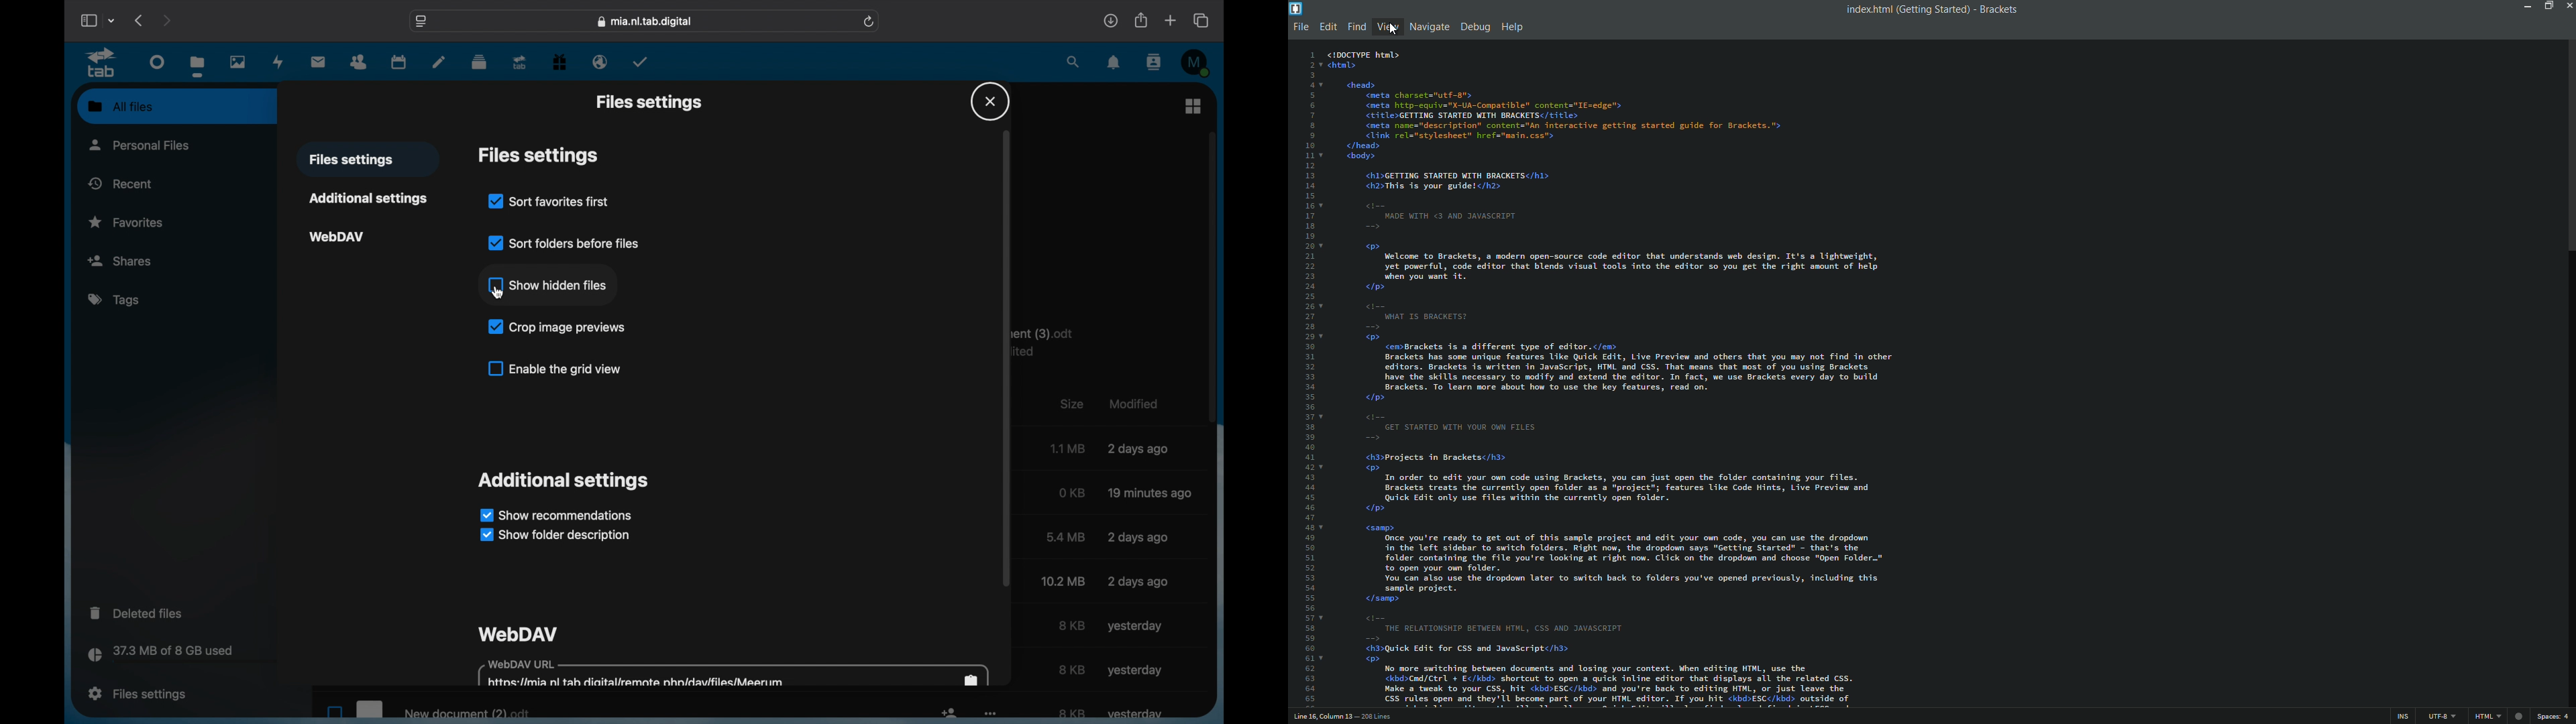 The image size is (2576, 728). What do you see at coordinates (733, 673) in the screenshot?
I see `webdav url` at bounding box center [733, 673].